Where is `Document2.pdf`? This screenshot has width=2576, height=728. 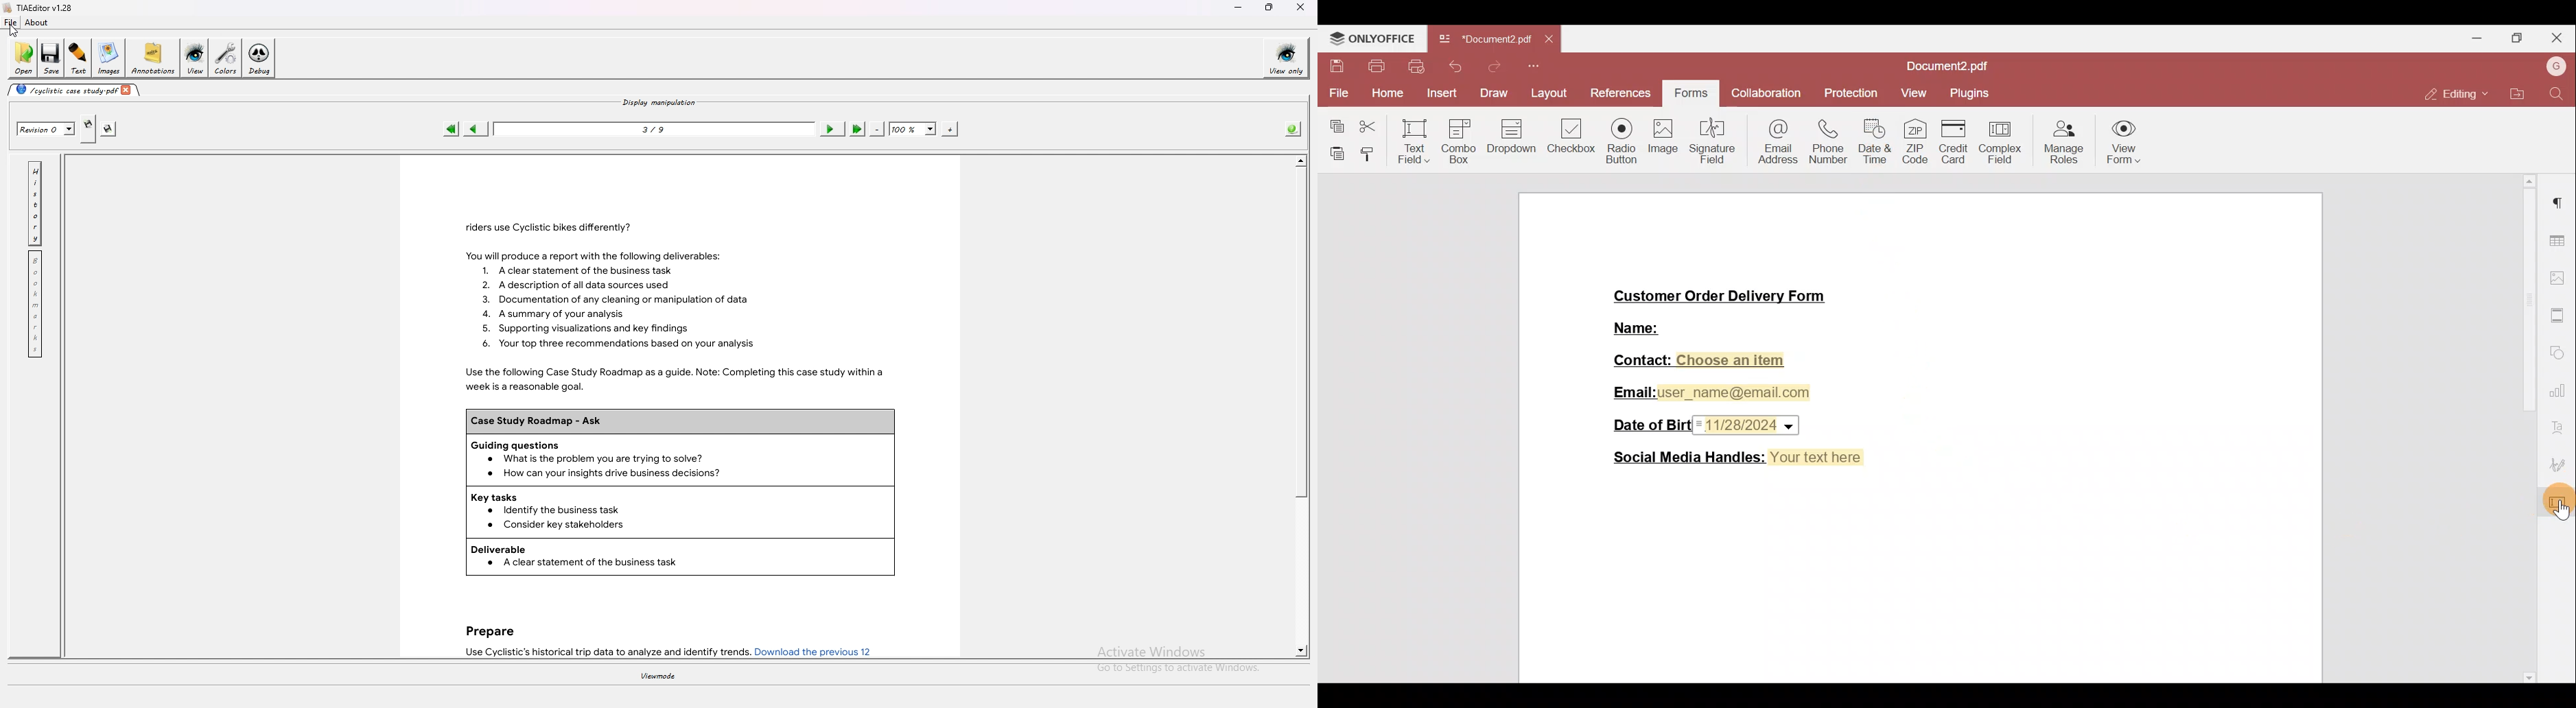 Document2.pdf is located at coordinates (1484, 39).